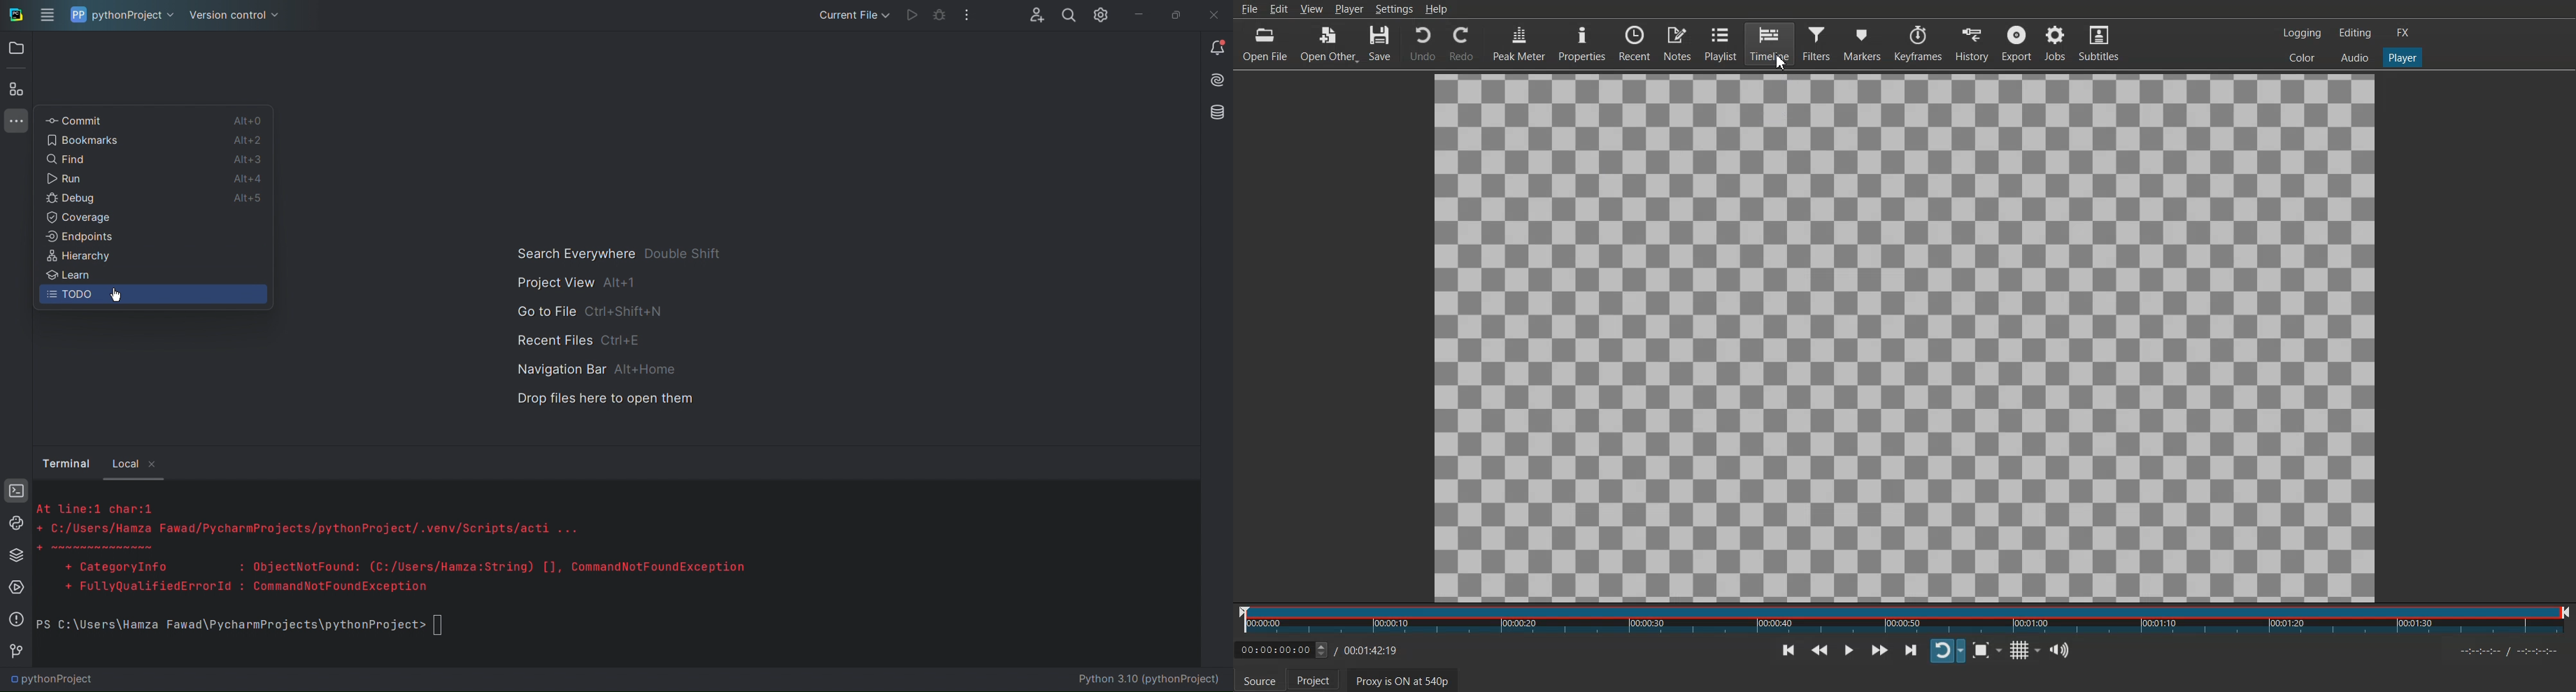 This screenshot has width=2576, height=700. Describe the element at coordinates (592, 369) in the screenshot. I see `Navigation Bar` at that location.